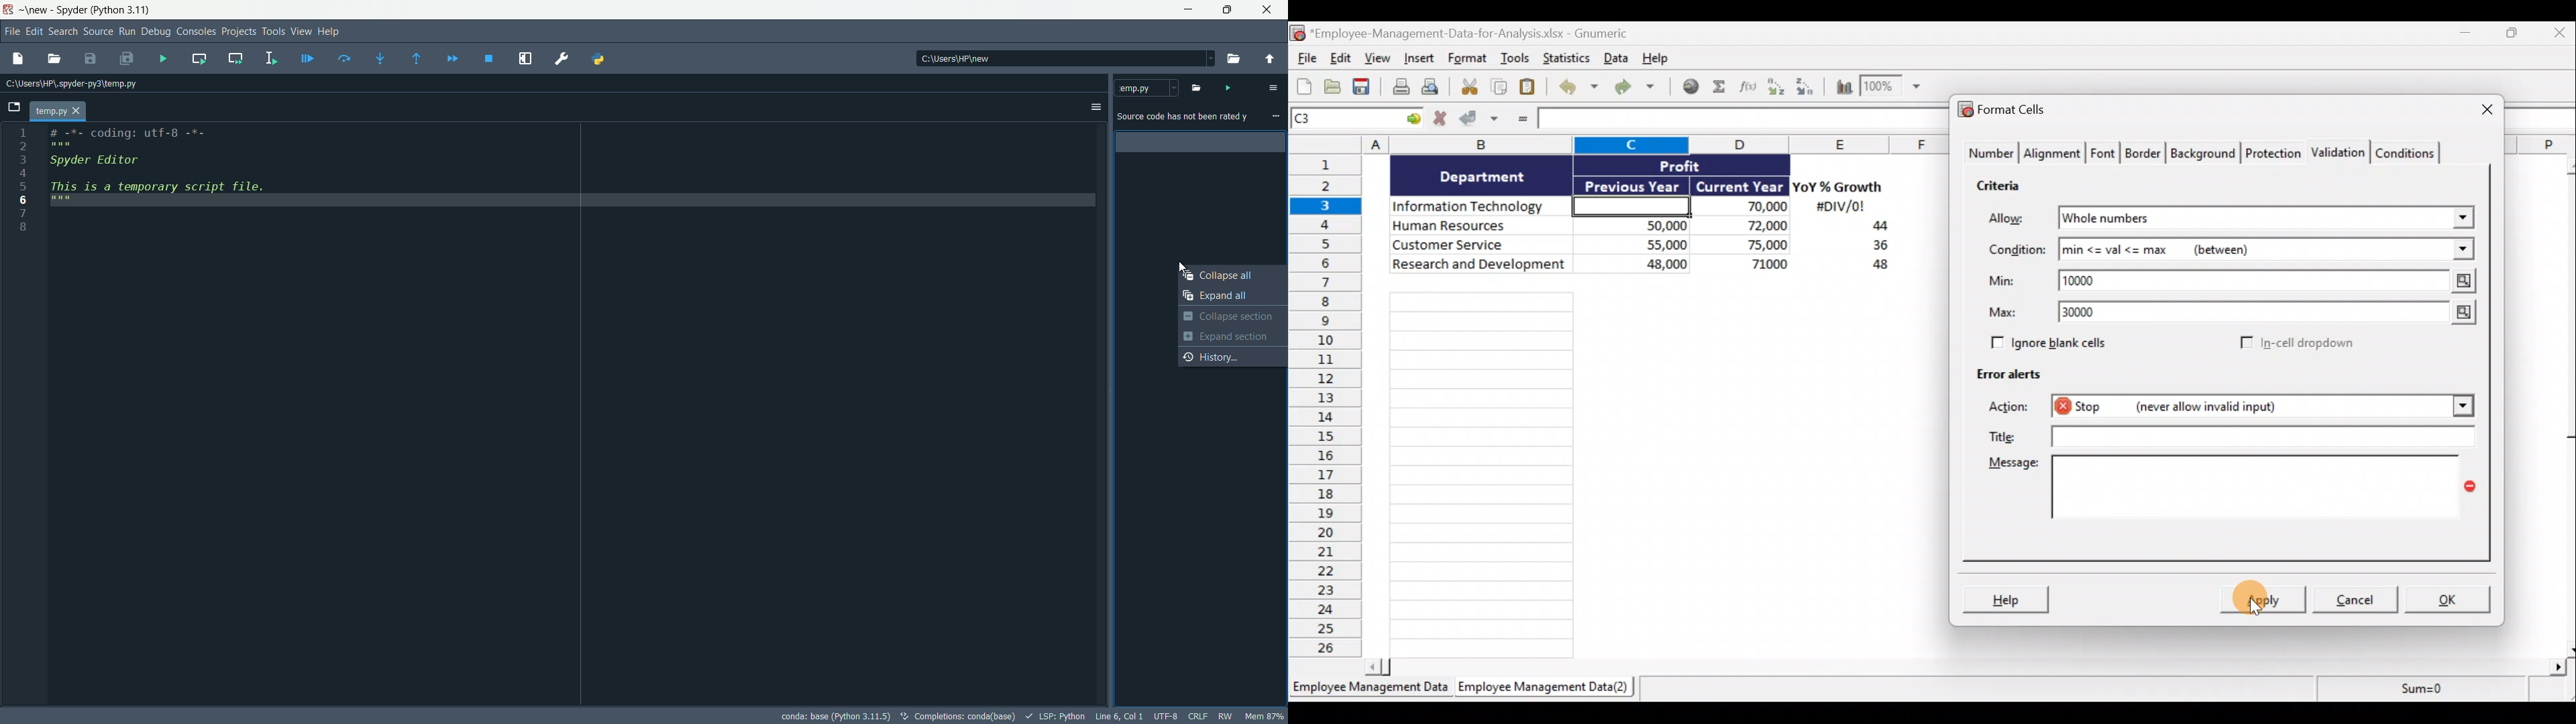 This screenshot has height=728, width=2576. I want to click on completions: conda(base), so click(959, 716).